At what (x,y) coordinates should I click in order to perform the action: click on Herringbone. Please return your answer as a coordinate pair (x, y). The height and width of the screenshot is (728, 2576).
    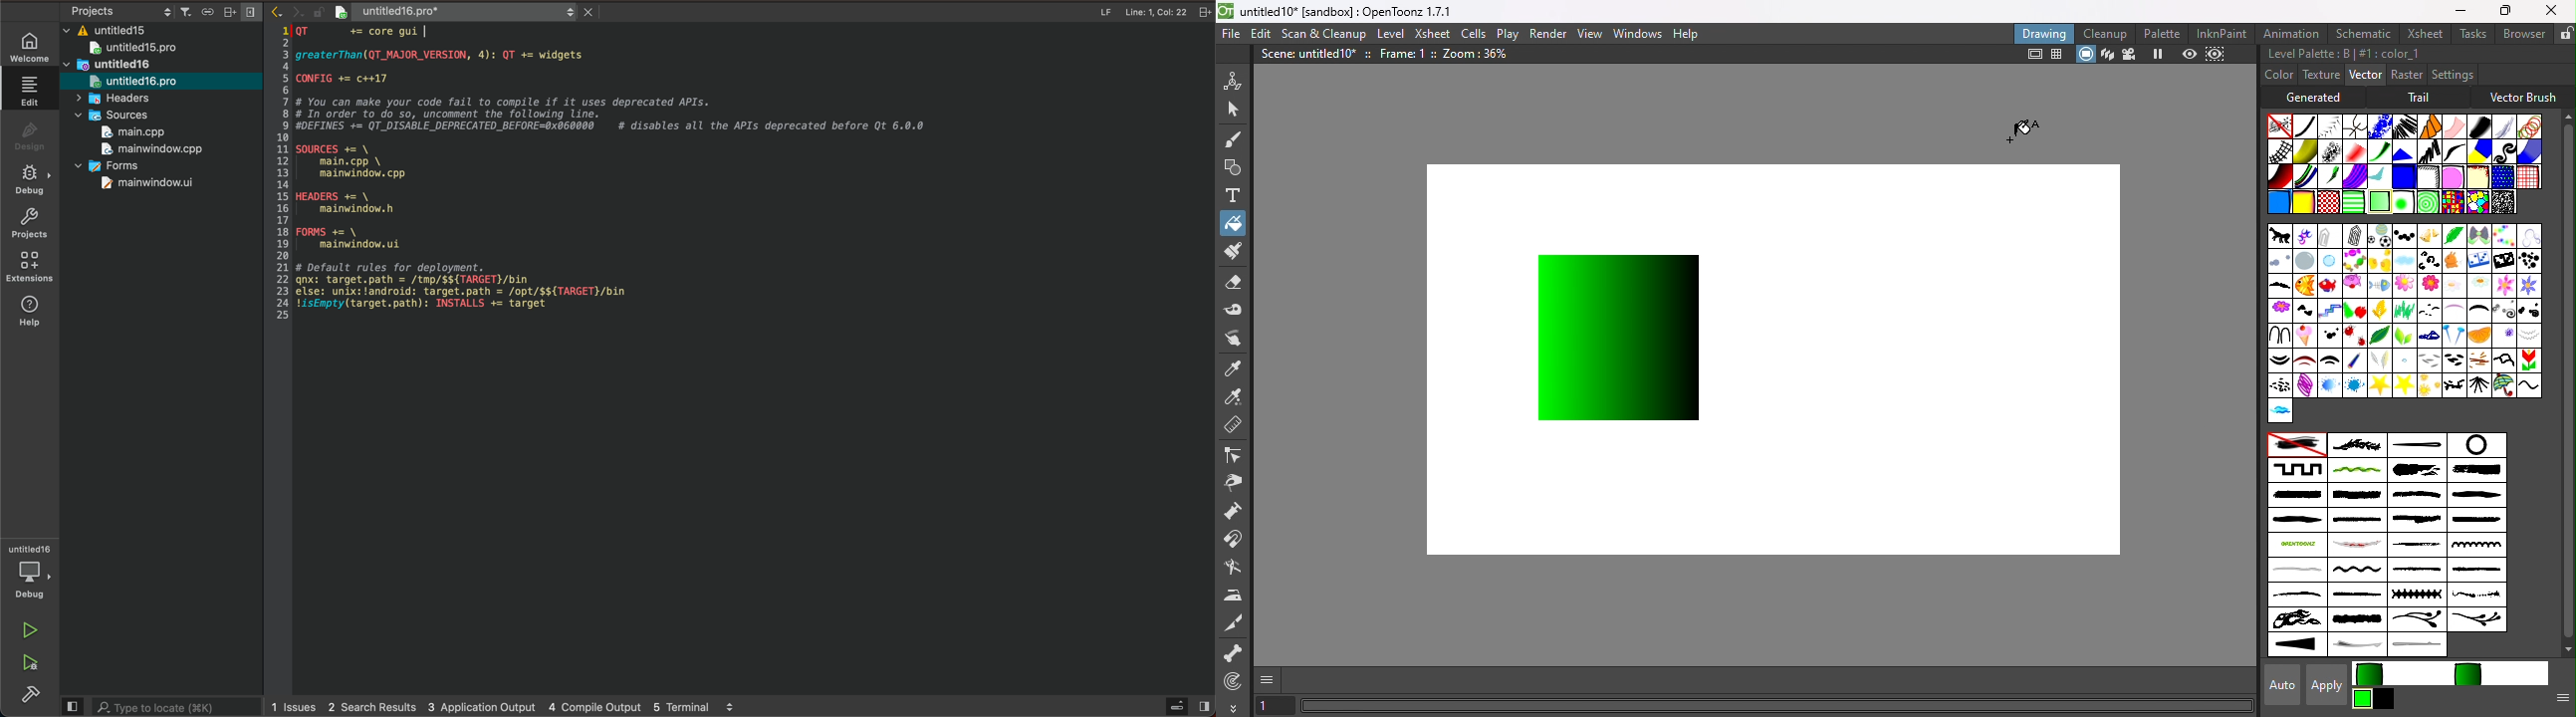
    Looking at the image, I should click on (2331, 125).